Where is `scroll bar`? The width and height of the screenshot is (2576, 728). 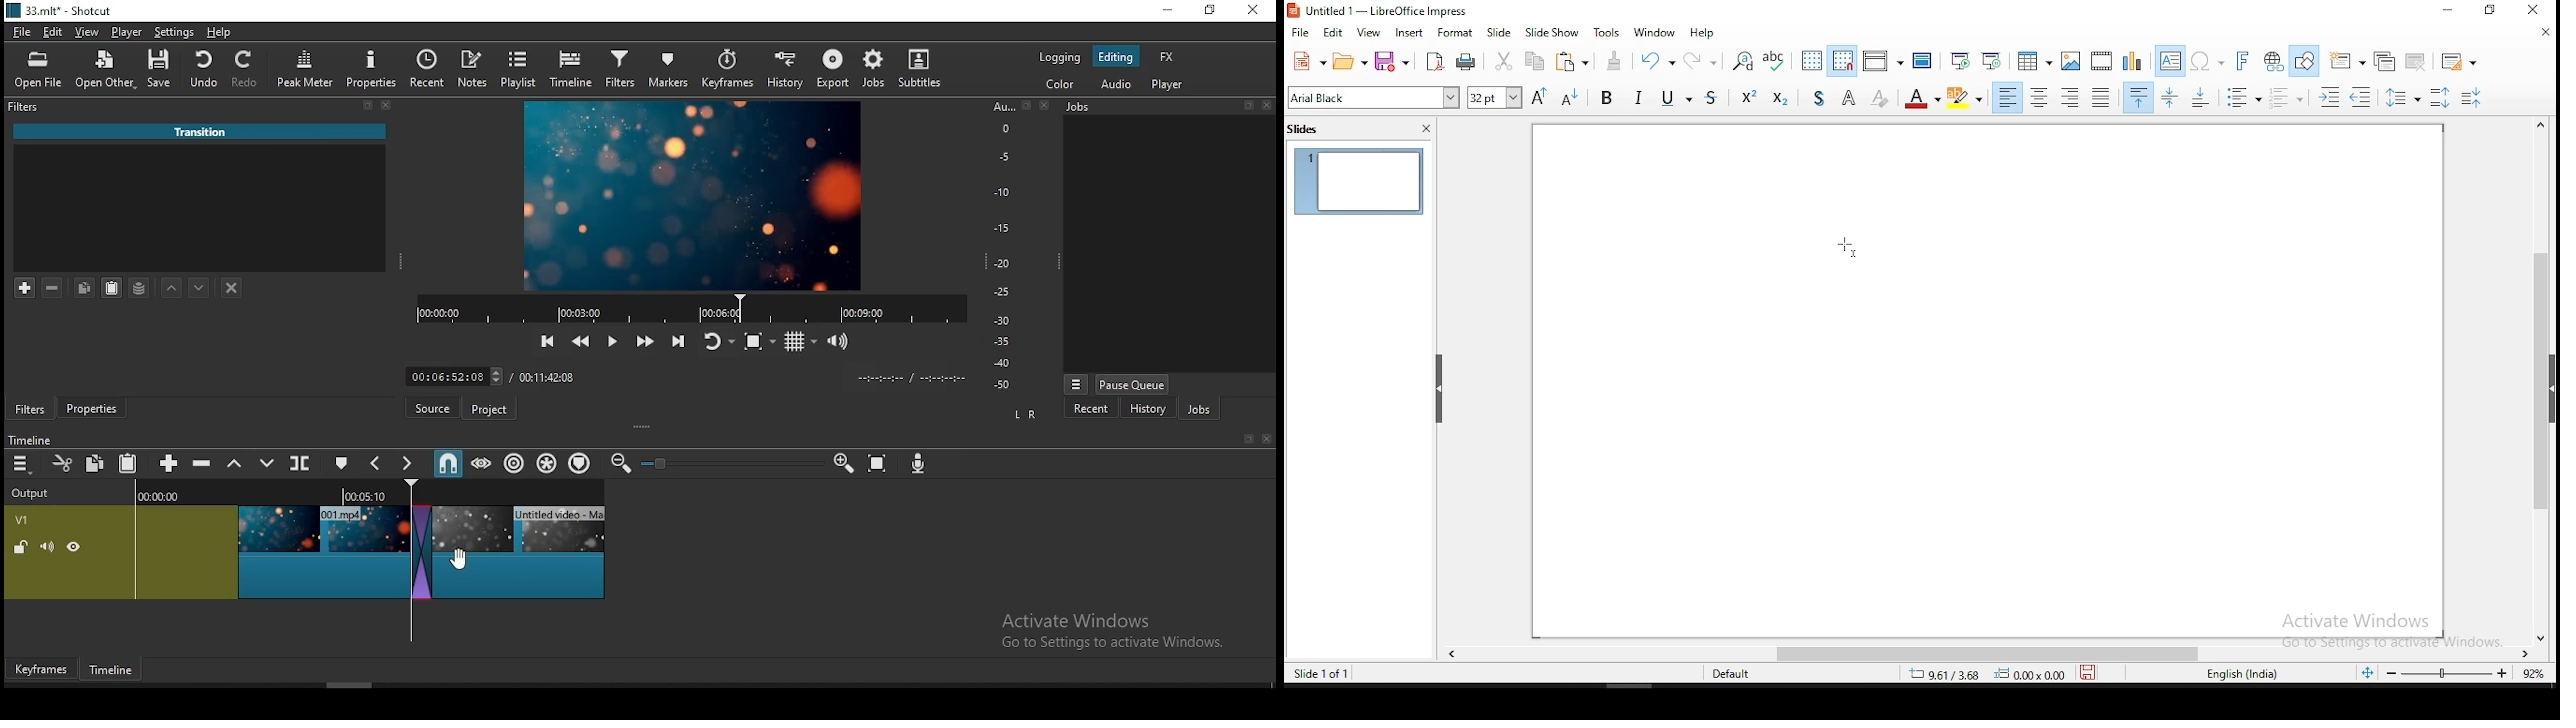 scroll bar is located at coordinates (2543, 380).